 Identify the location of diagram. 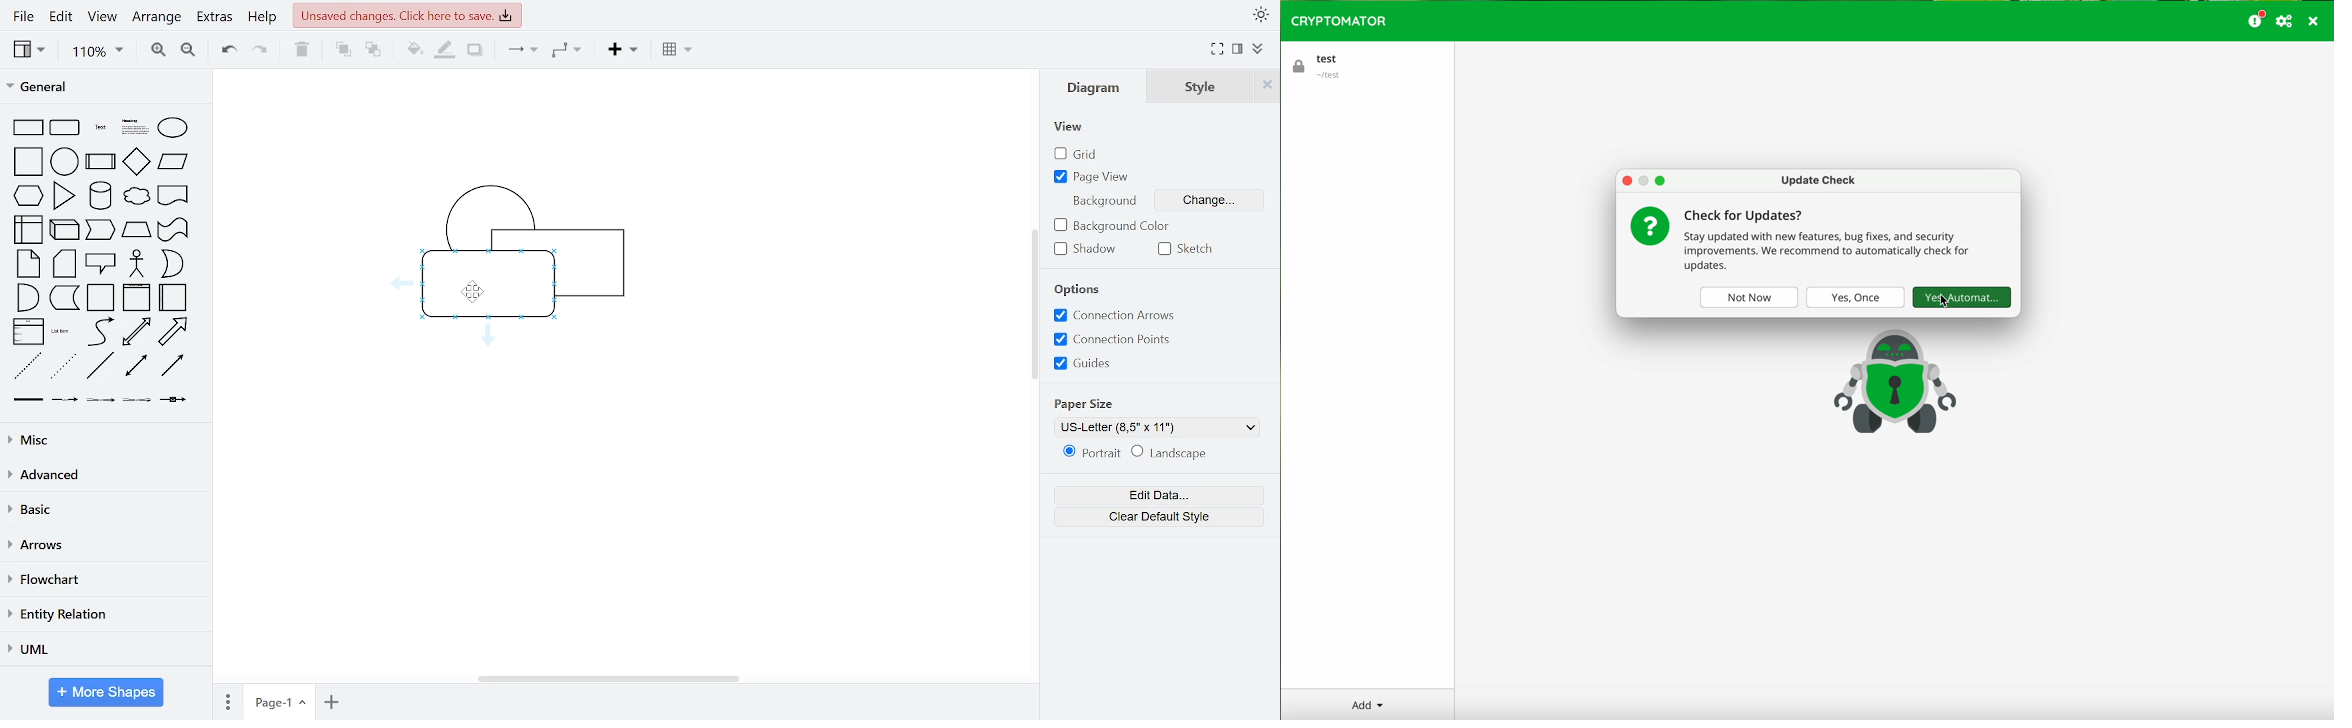
(519, 259).